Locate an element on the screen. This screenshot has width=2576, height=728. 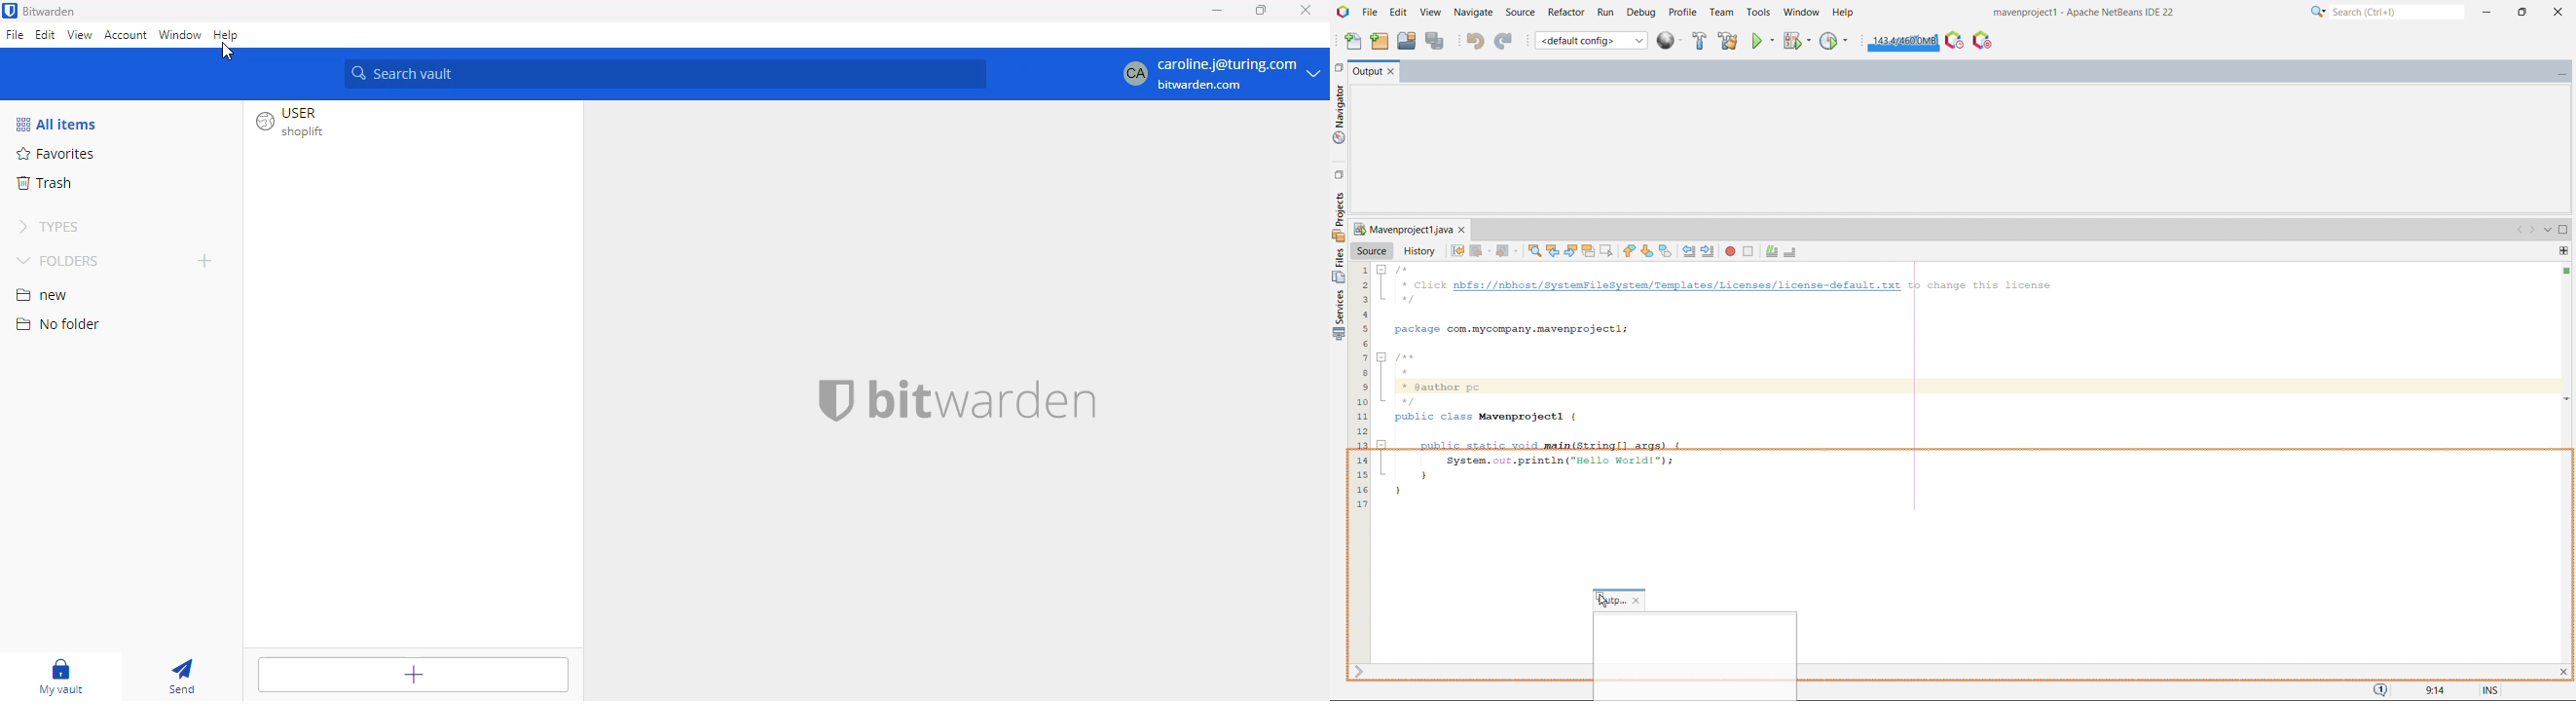
A simple Java class that prints "Hello World" to the console. is located at coordinates (1964, 386).